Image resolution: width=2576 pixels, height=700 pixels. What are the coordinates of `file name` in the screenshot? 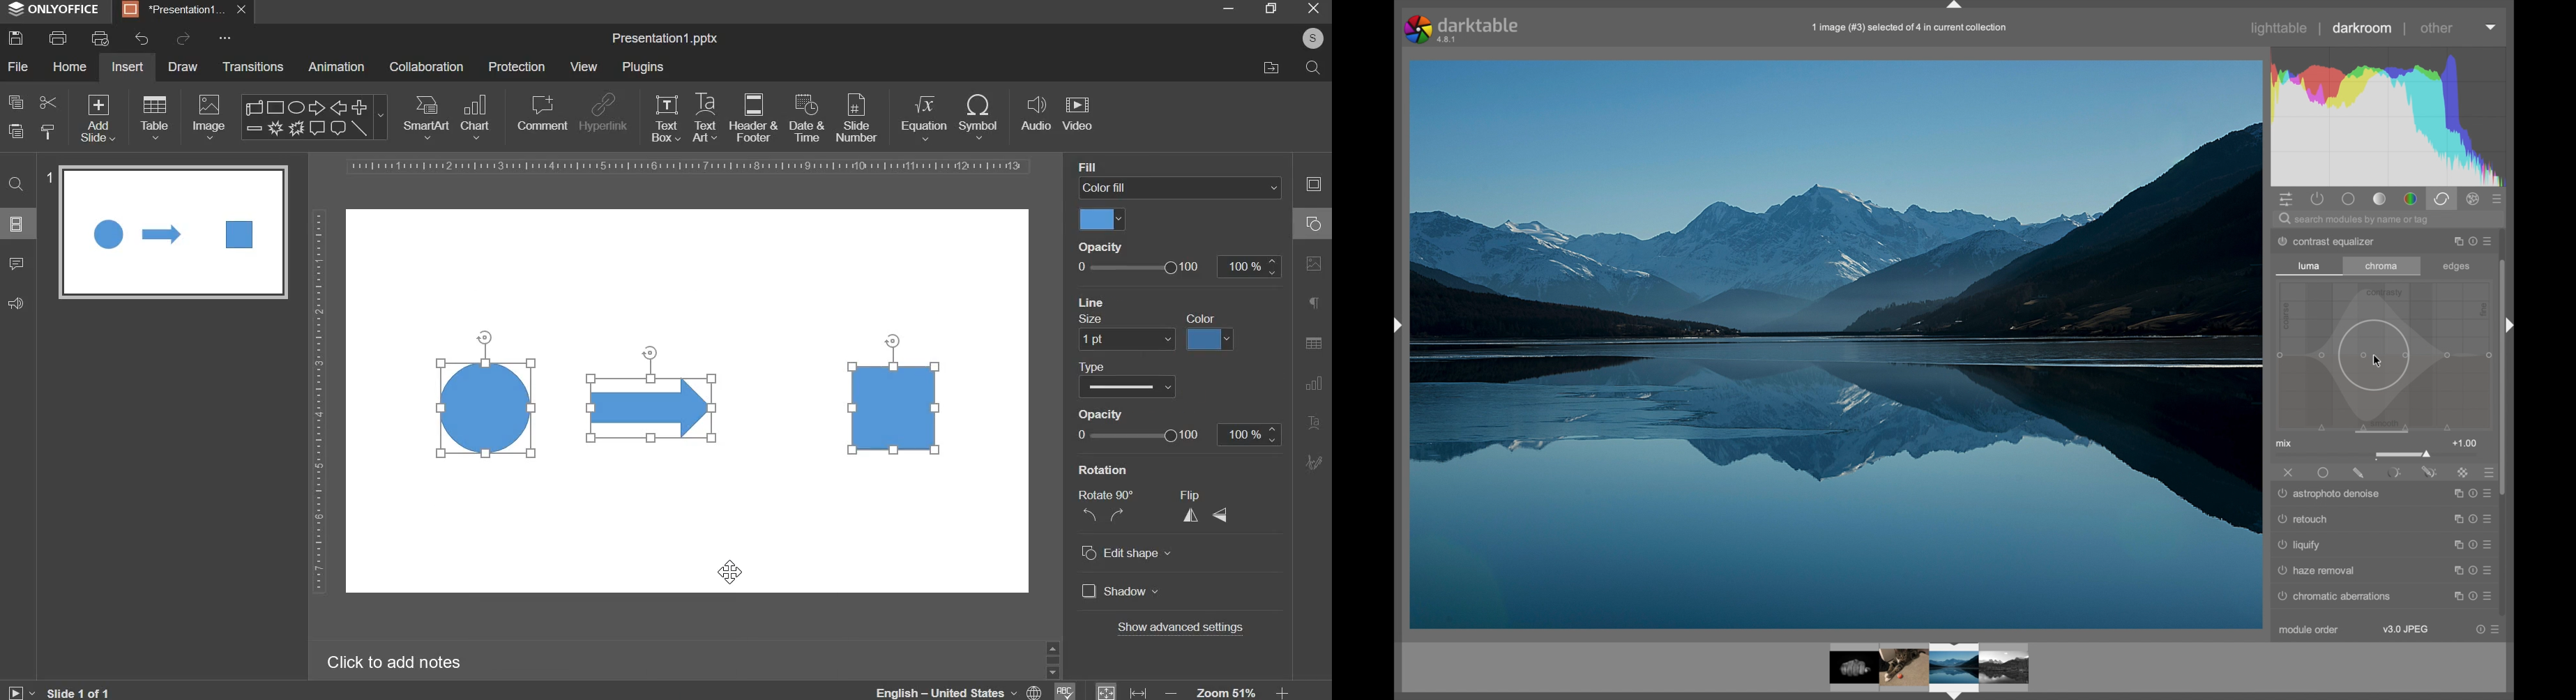 It's located at (1908, 28).